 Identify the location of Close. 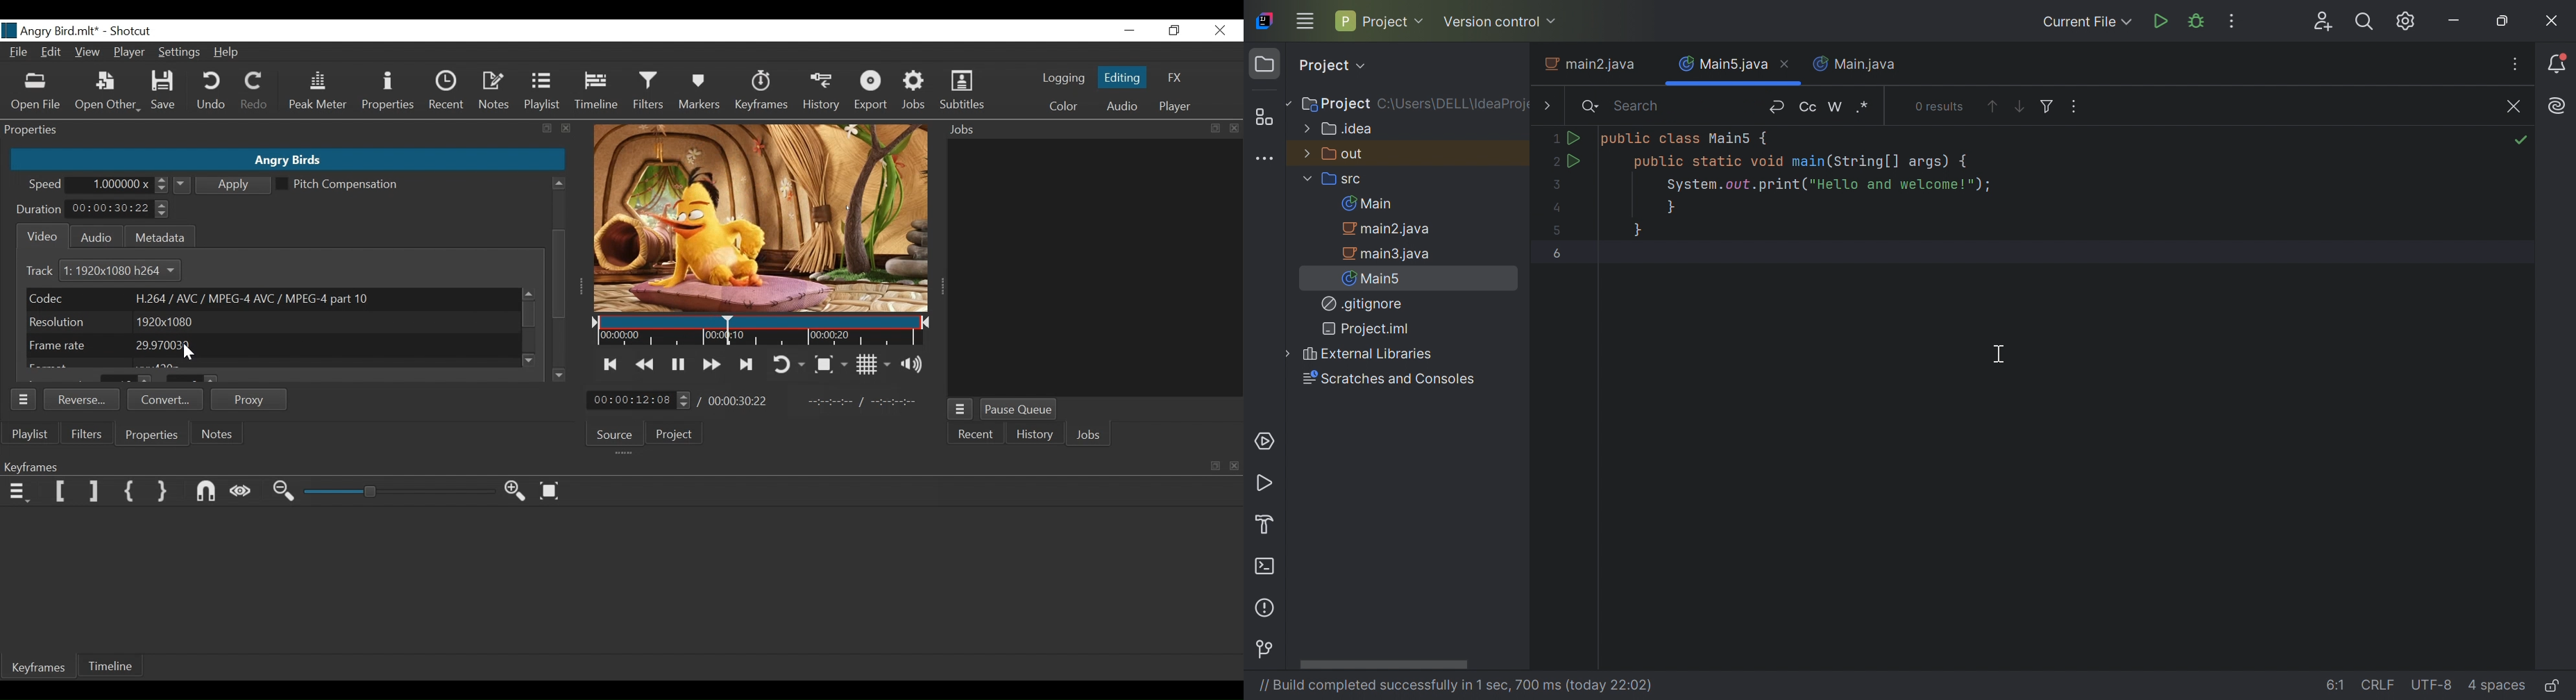
(1218, 30).